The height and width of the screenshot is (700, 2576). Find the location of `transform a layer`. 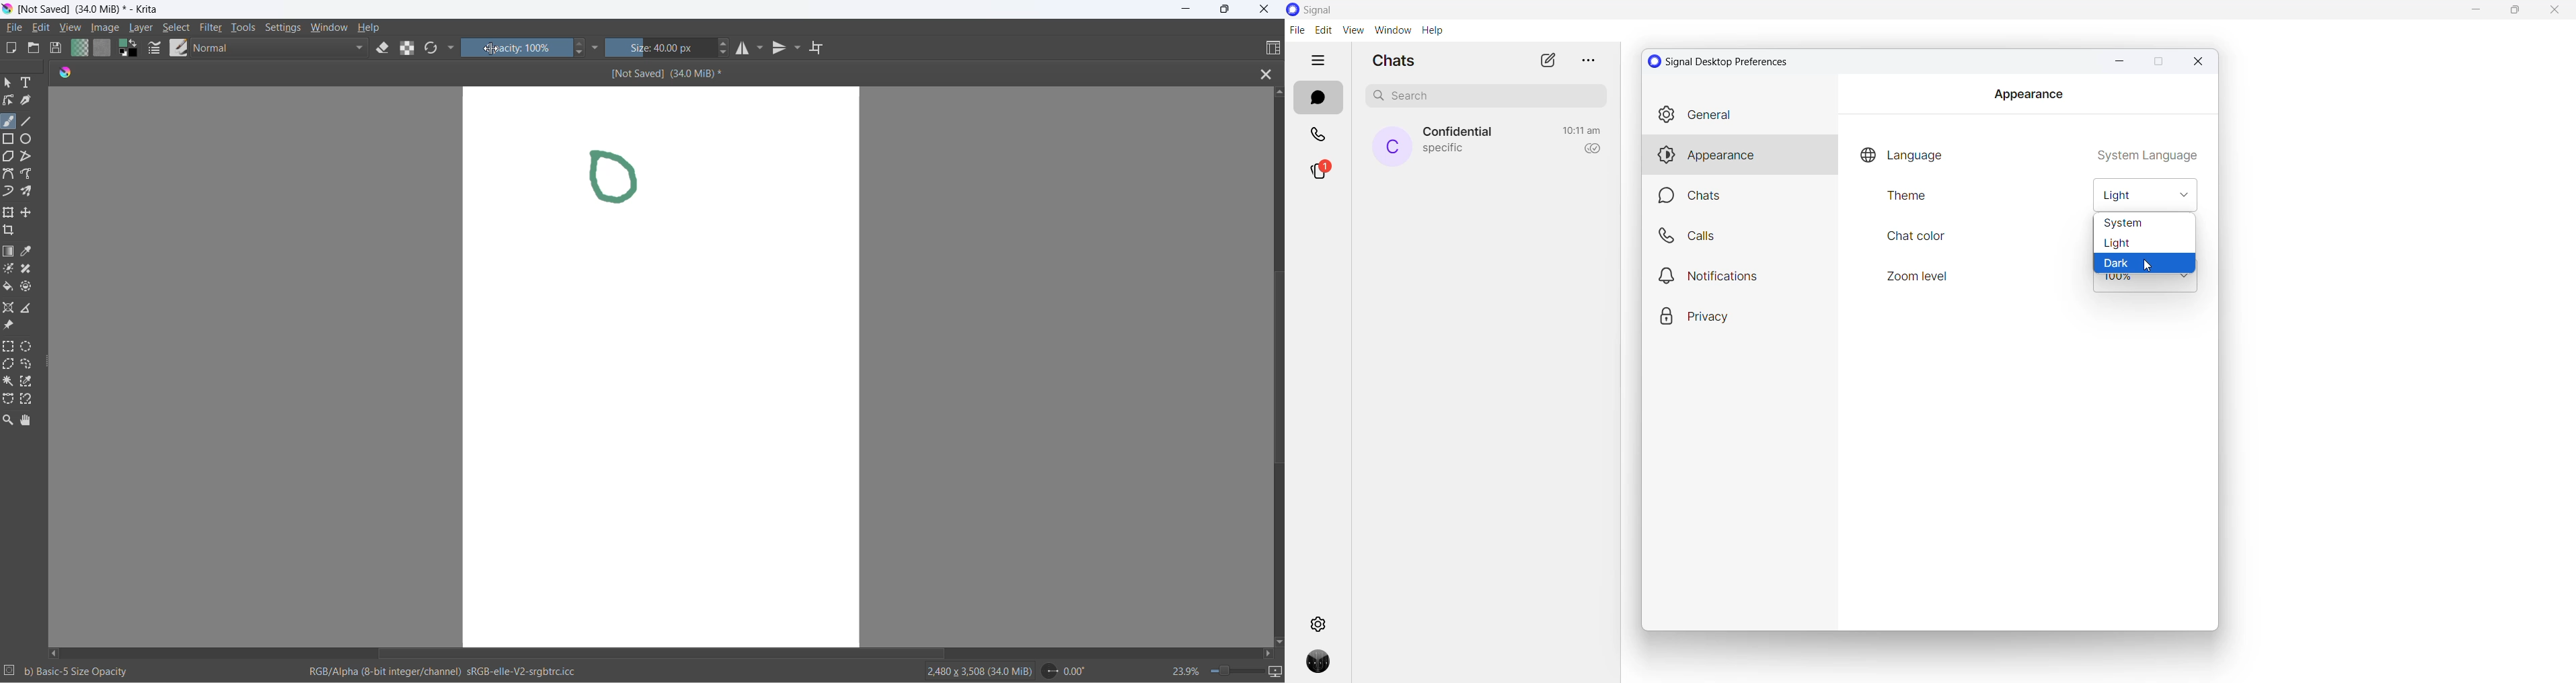

transform a layer is located at coordinates (10, 214).